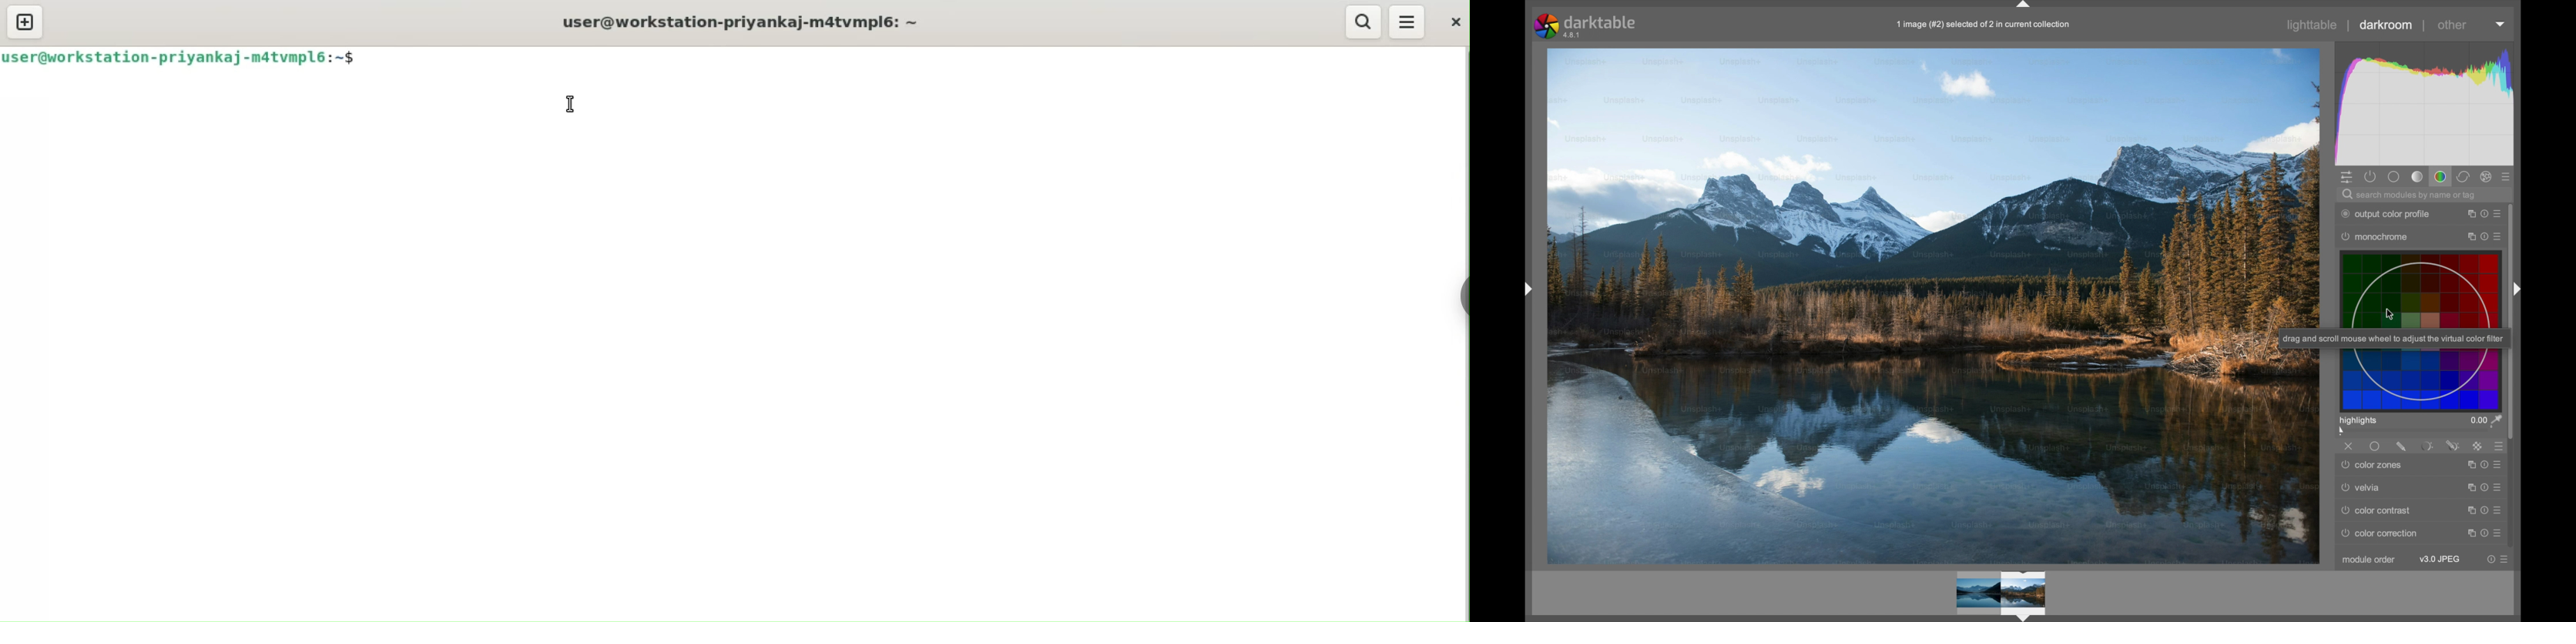 The image size is (2576, 644). Describe the element at coordinates (2379, 533) in the screenshot. I see `color correction` at that location.